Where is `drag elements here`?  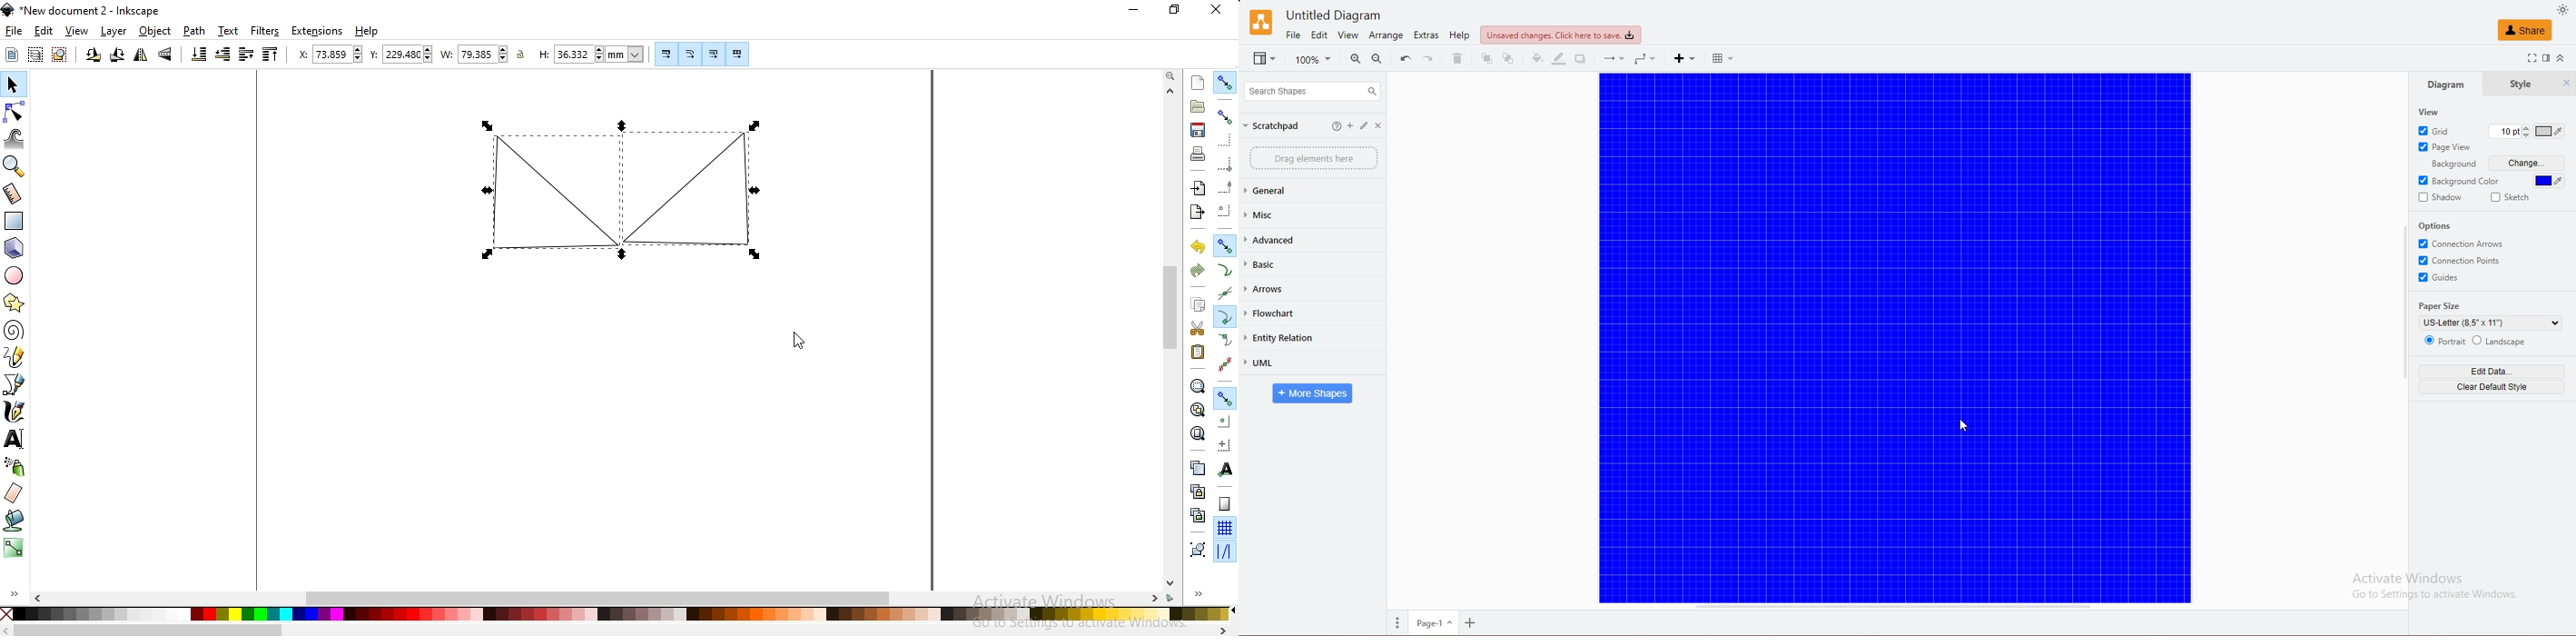
drag elements here is located at coordinates (1314, 158).